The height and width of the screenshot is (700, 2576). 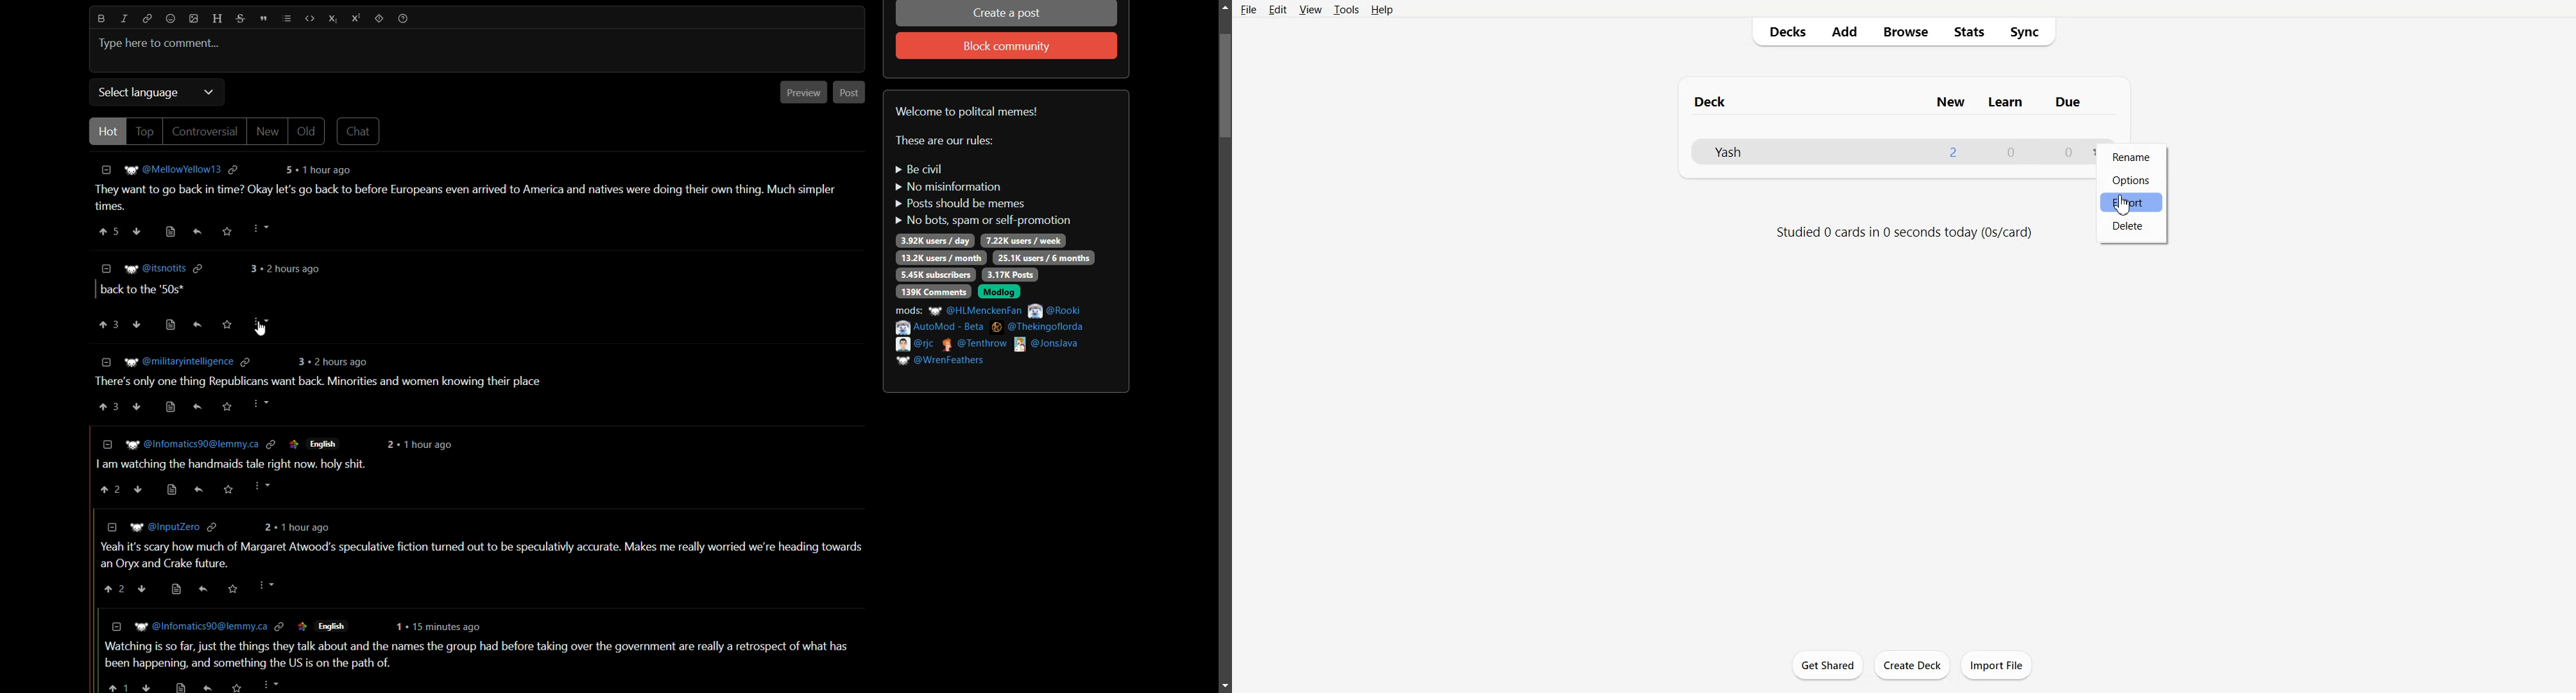 I want to click on 0, so click(x=2067, y=152).